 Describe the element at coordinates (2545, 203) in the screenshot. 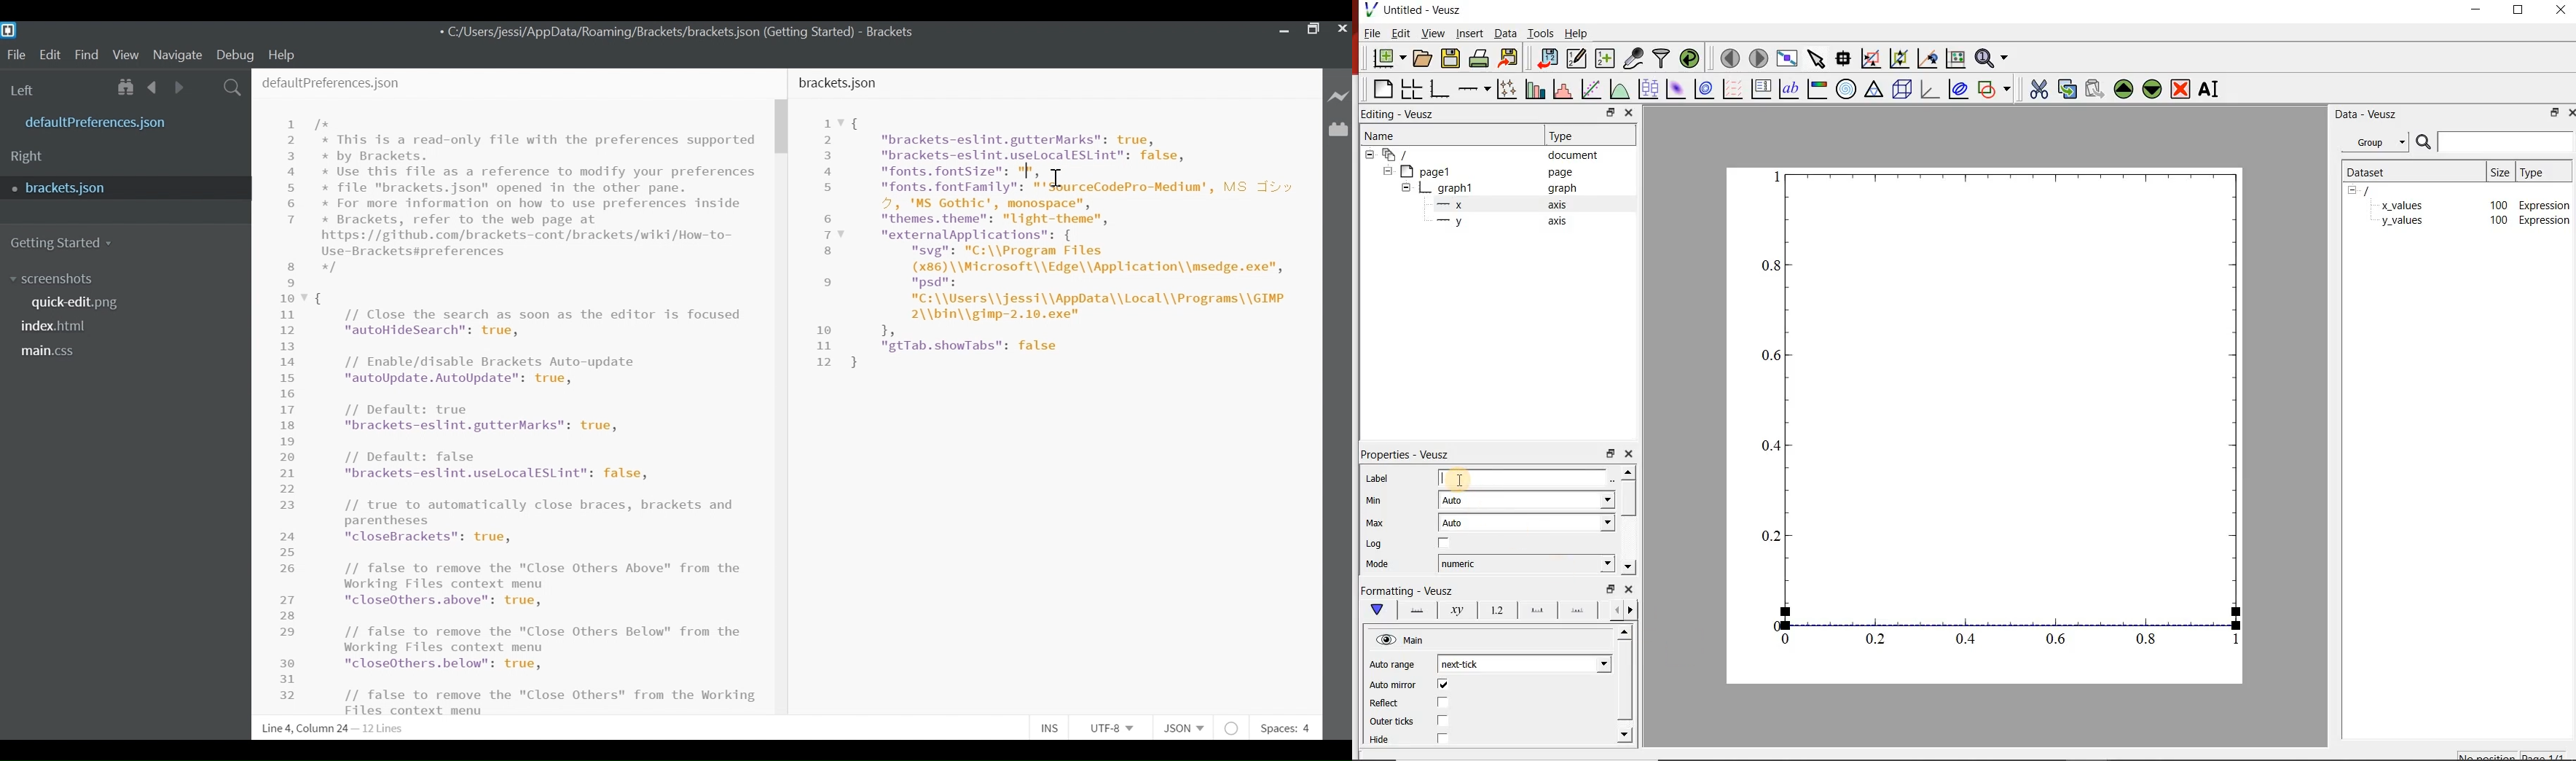

I see `Expression` at that location.